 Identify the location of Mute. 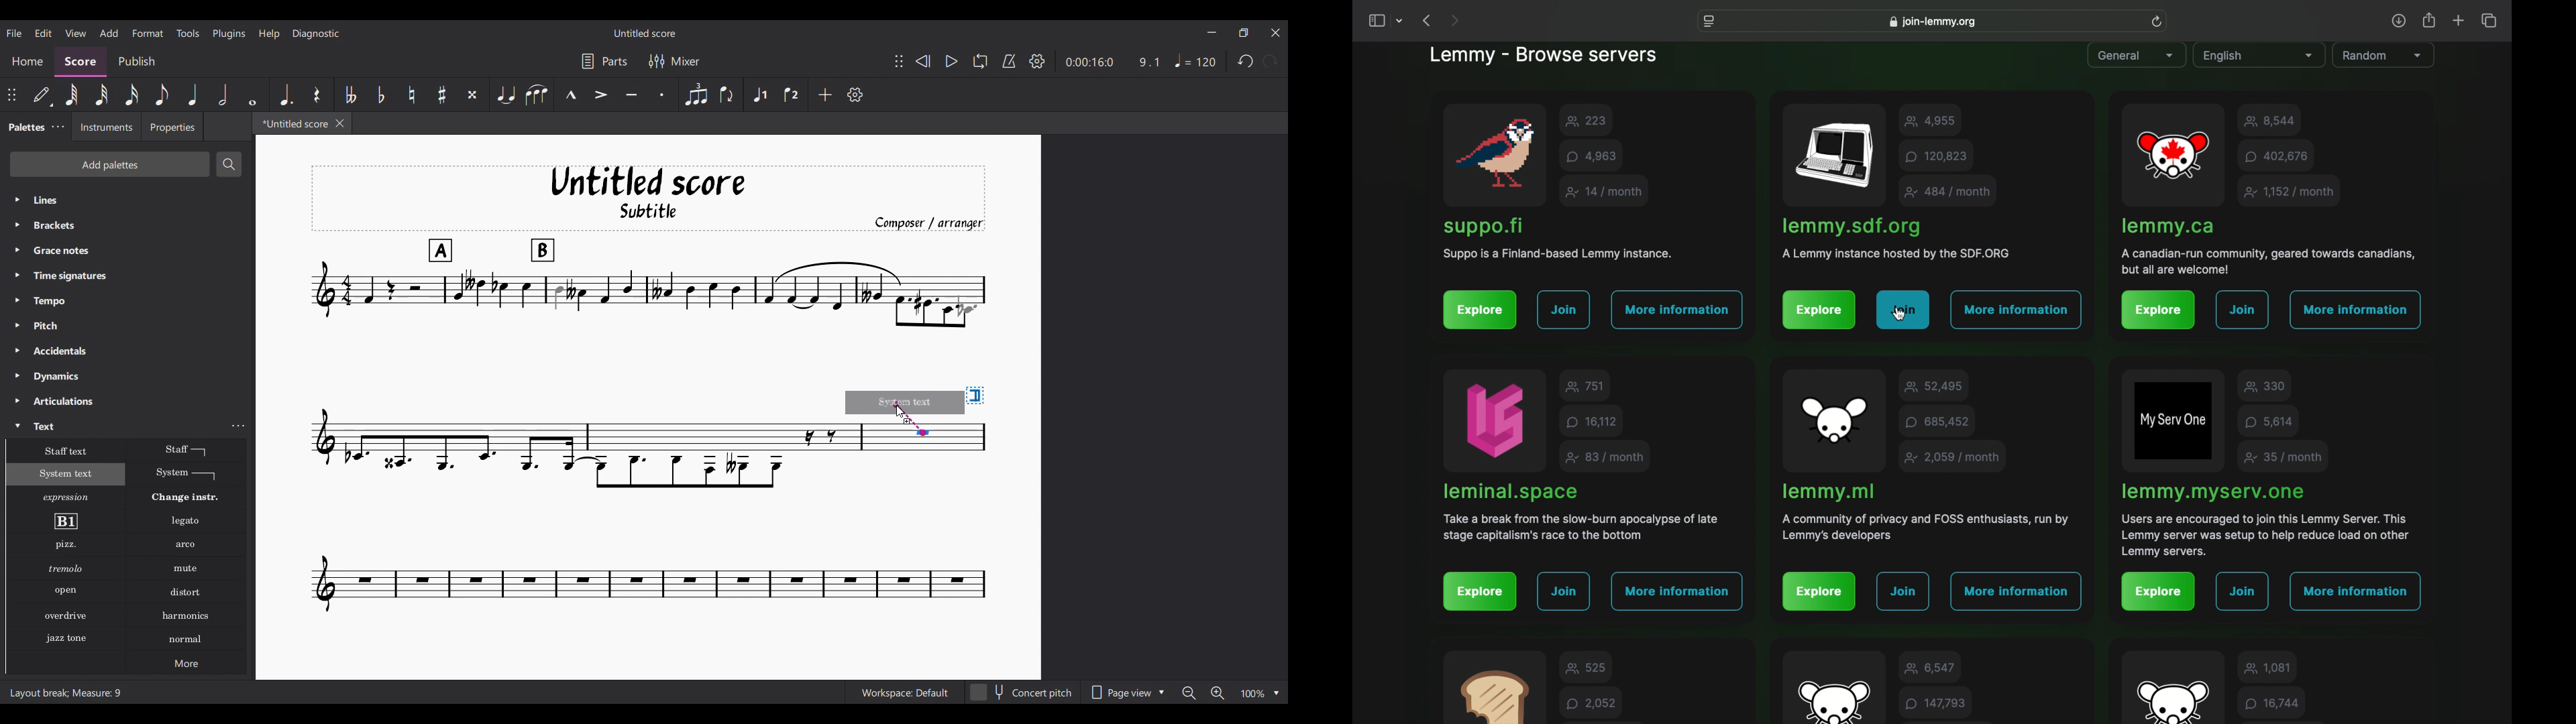
(186, 568).